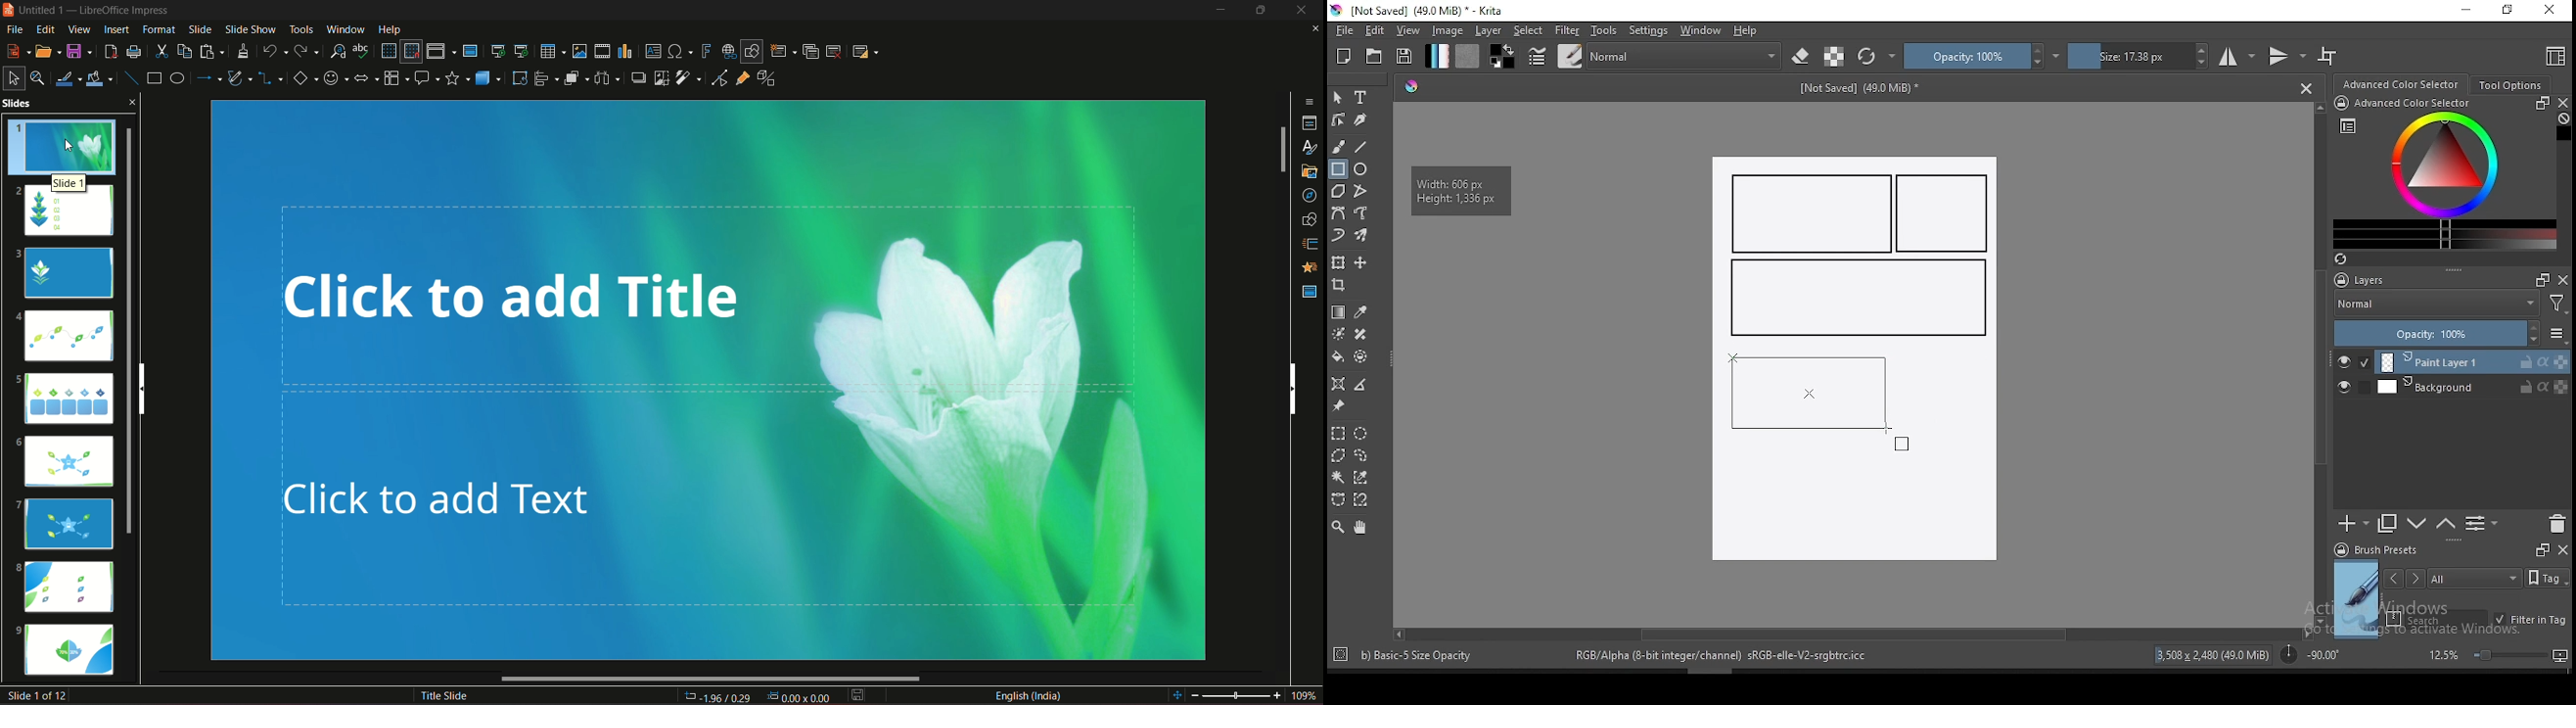 The height and width of the screenshot is (728, 2576). I want to click on new, so click(1344, 56).